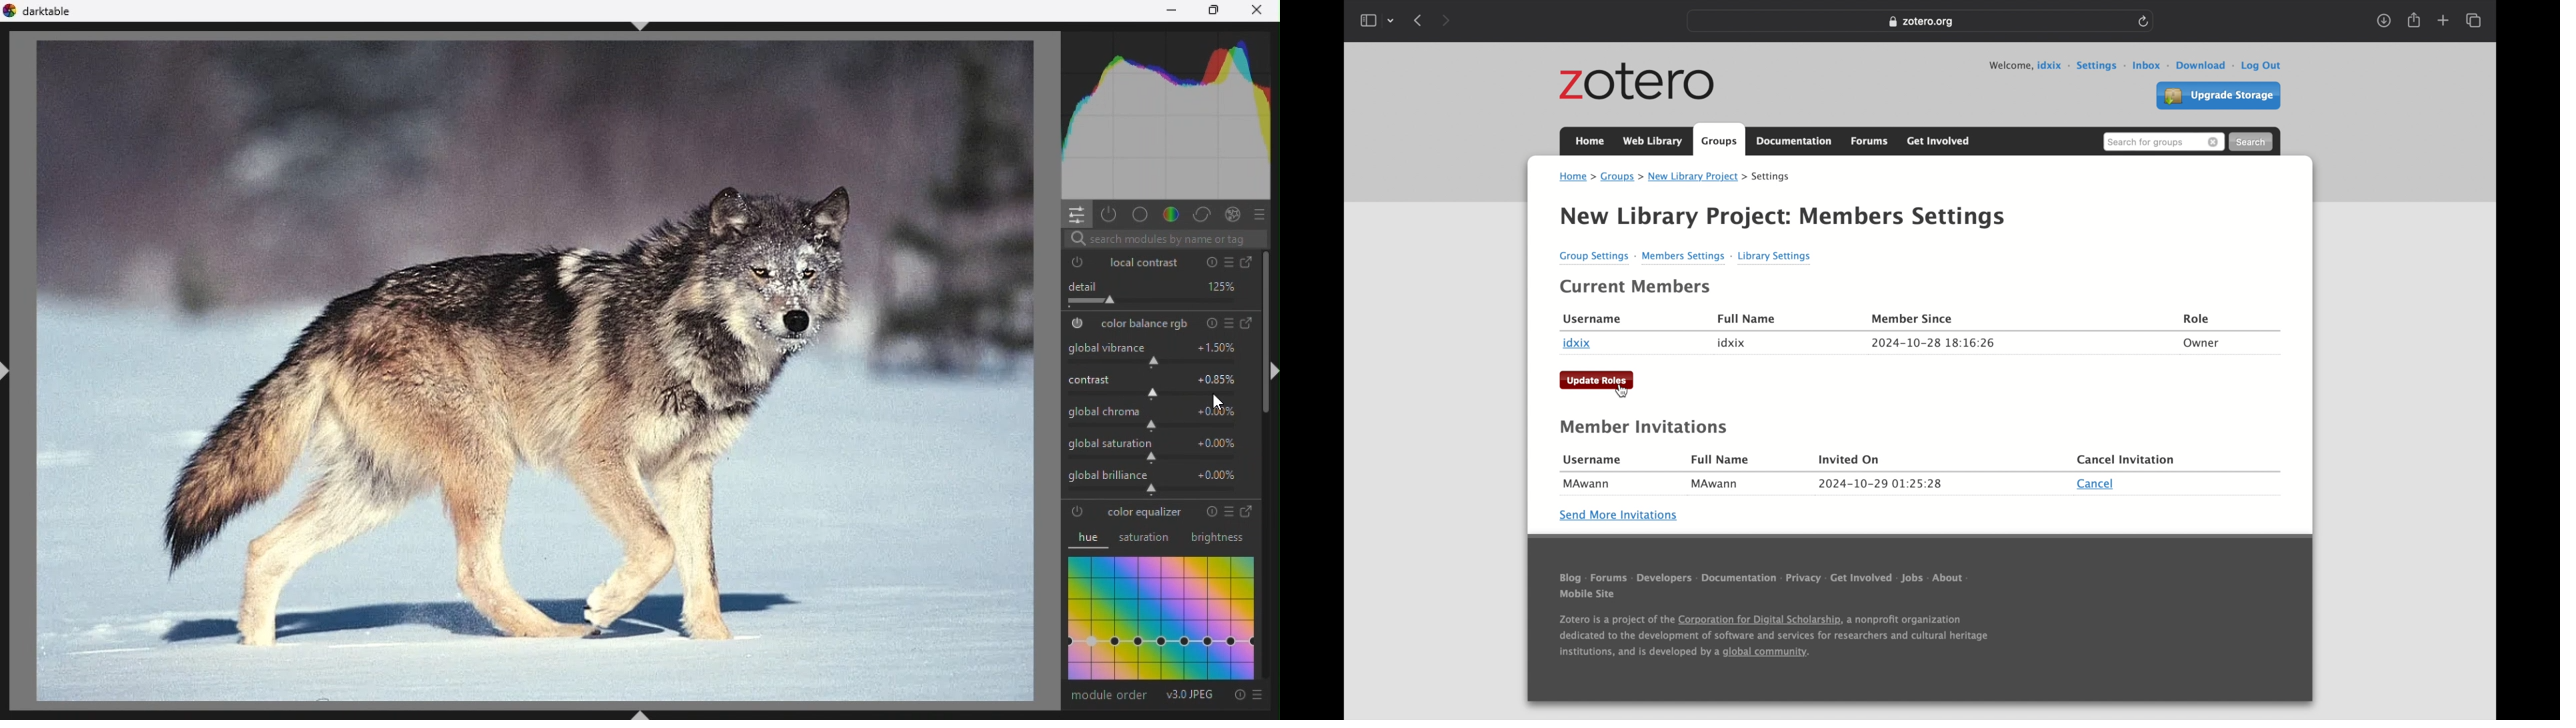 This screenshot has width=2576, height=728. What do you see at coordinates (2443, 21) in the screenshot?
I see `new tab` at bounding box center [2443, 21].